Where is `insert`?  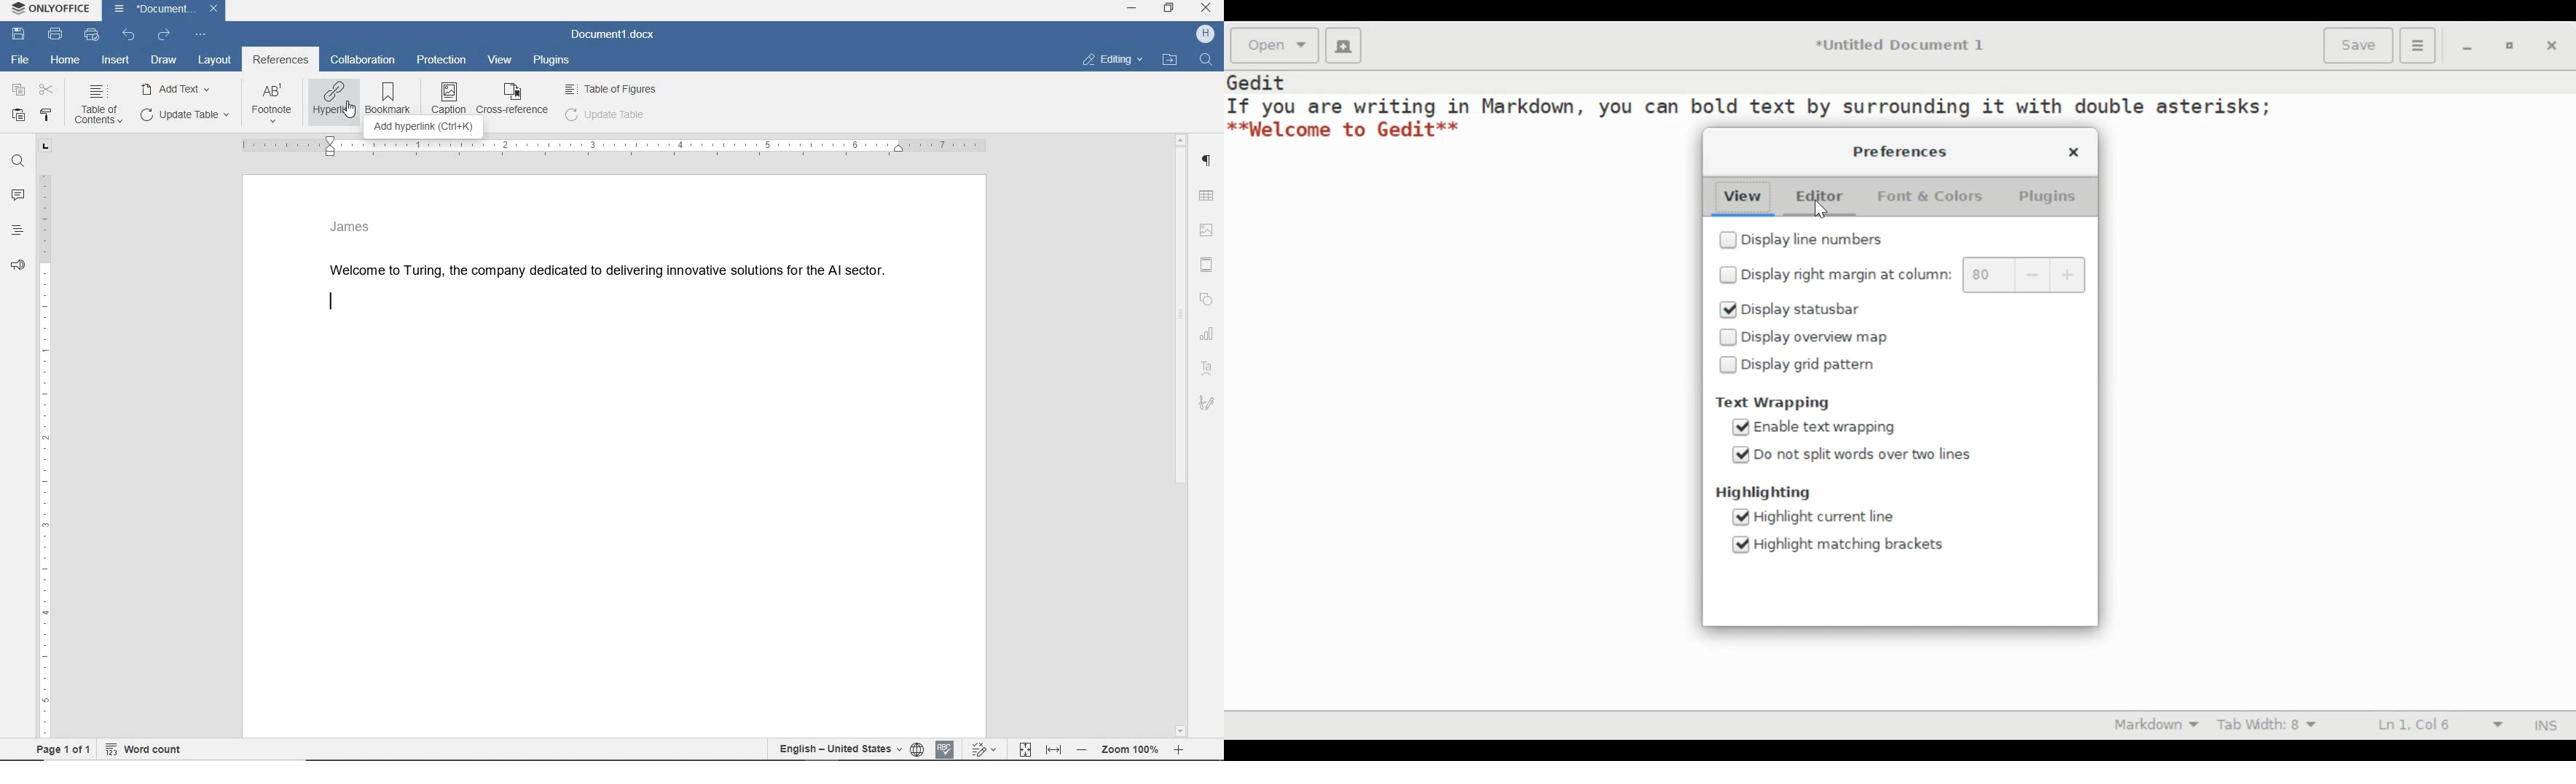
insert is located at coordinates (116, 61).